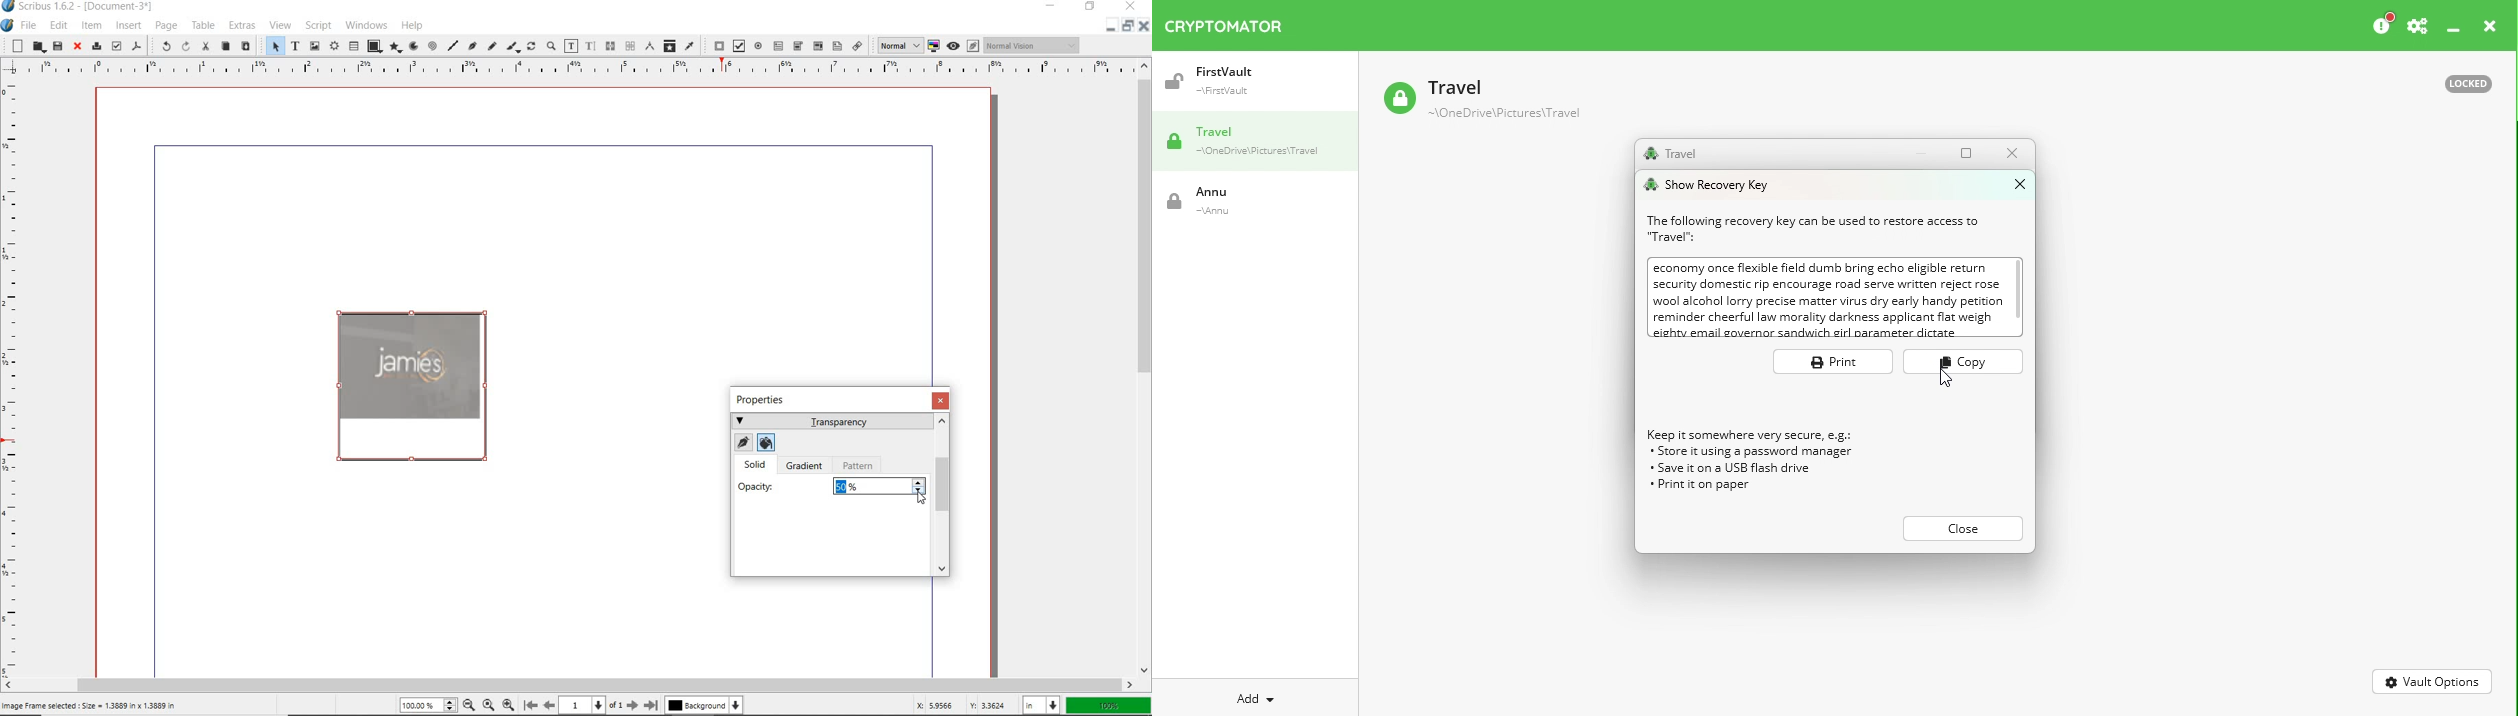 This screenshot has height=728, width=2520. What do you see at coordinates (205, 47) in the screenshot?
I see `cut` at bounding box center [205, 47].